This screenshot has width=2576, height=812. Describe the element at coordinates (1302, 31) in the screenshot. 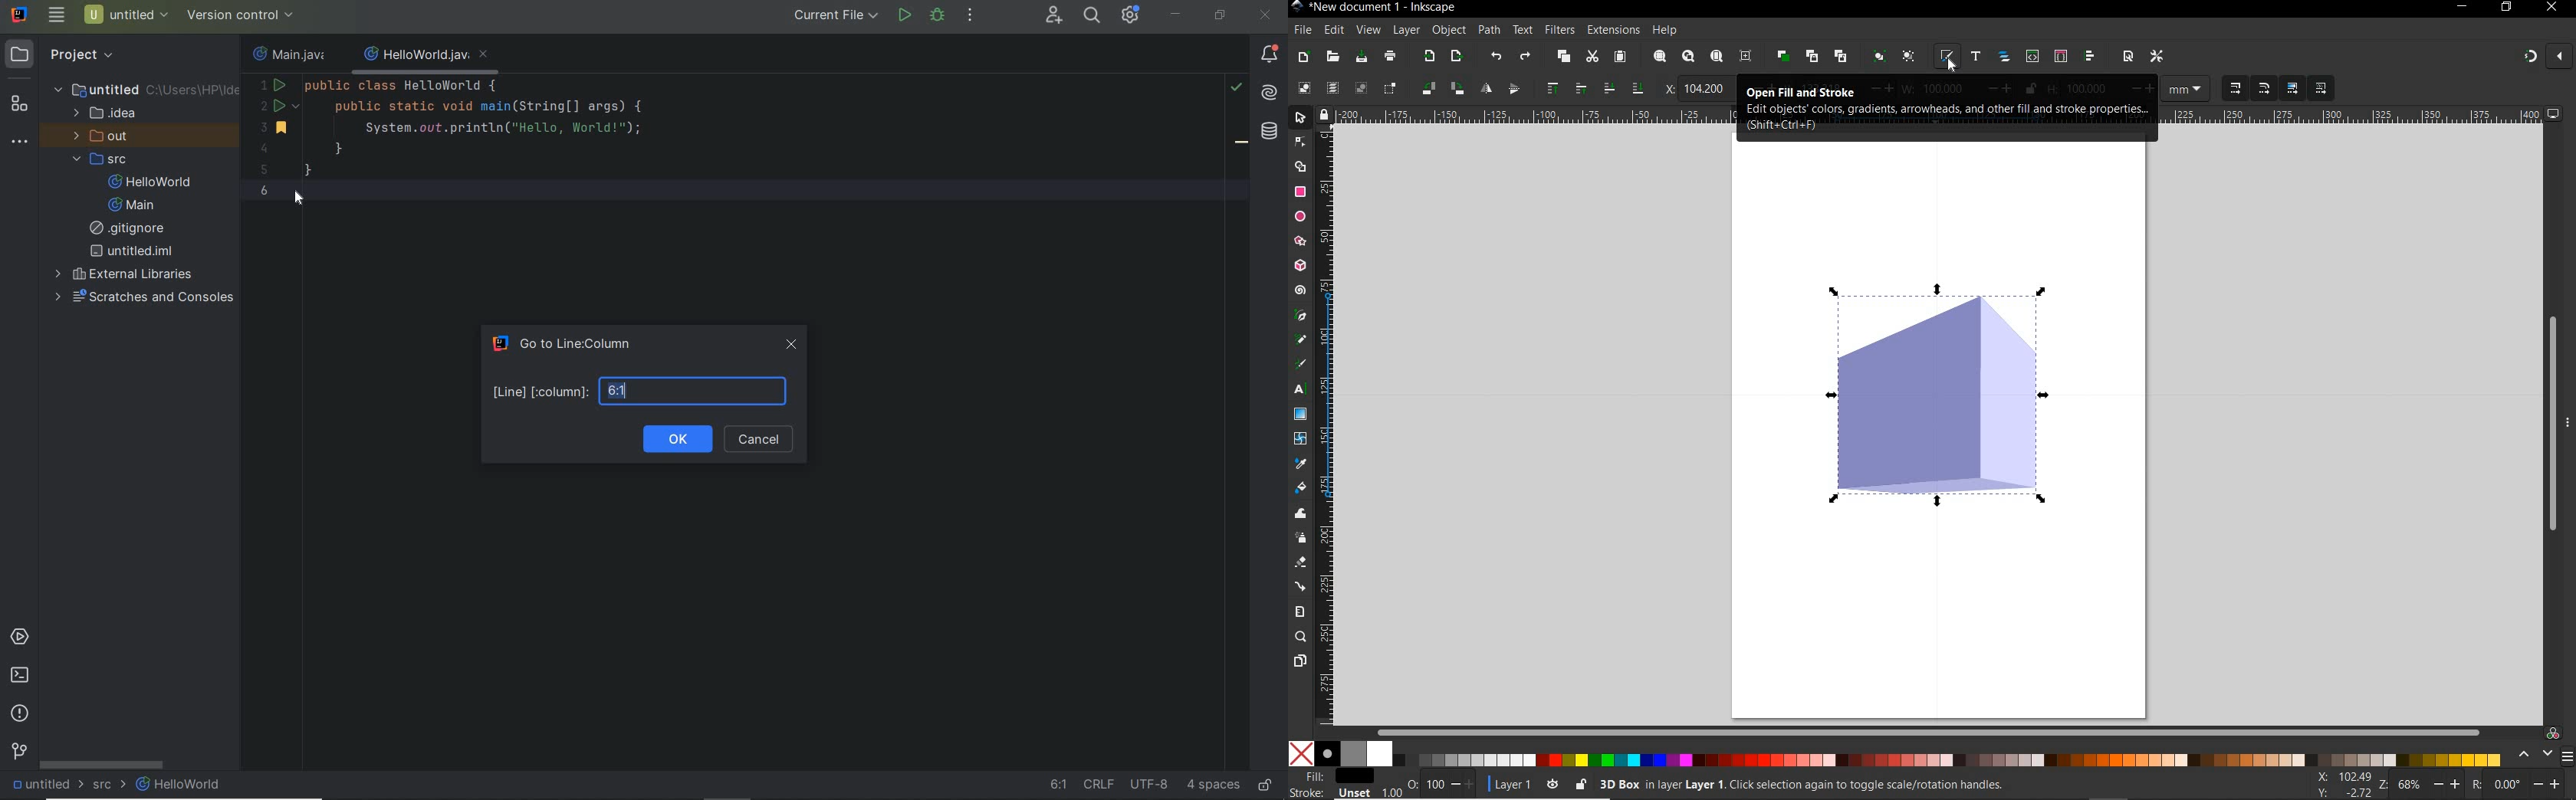

I see `FILE` at that location.